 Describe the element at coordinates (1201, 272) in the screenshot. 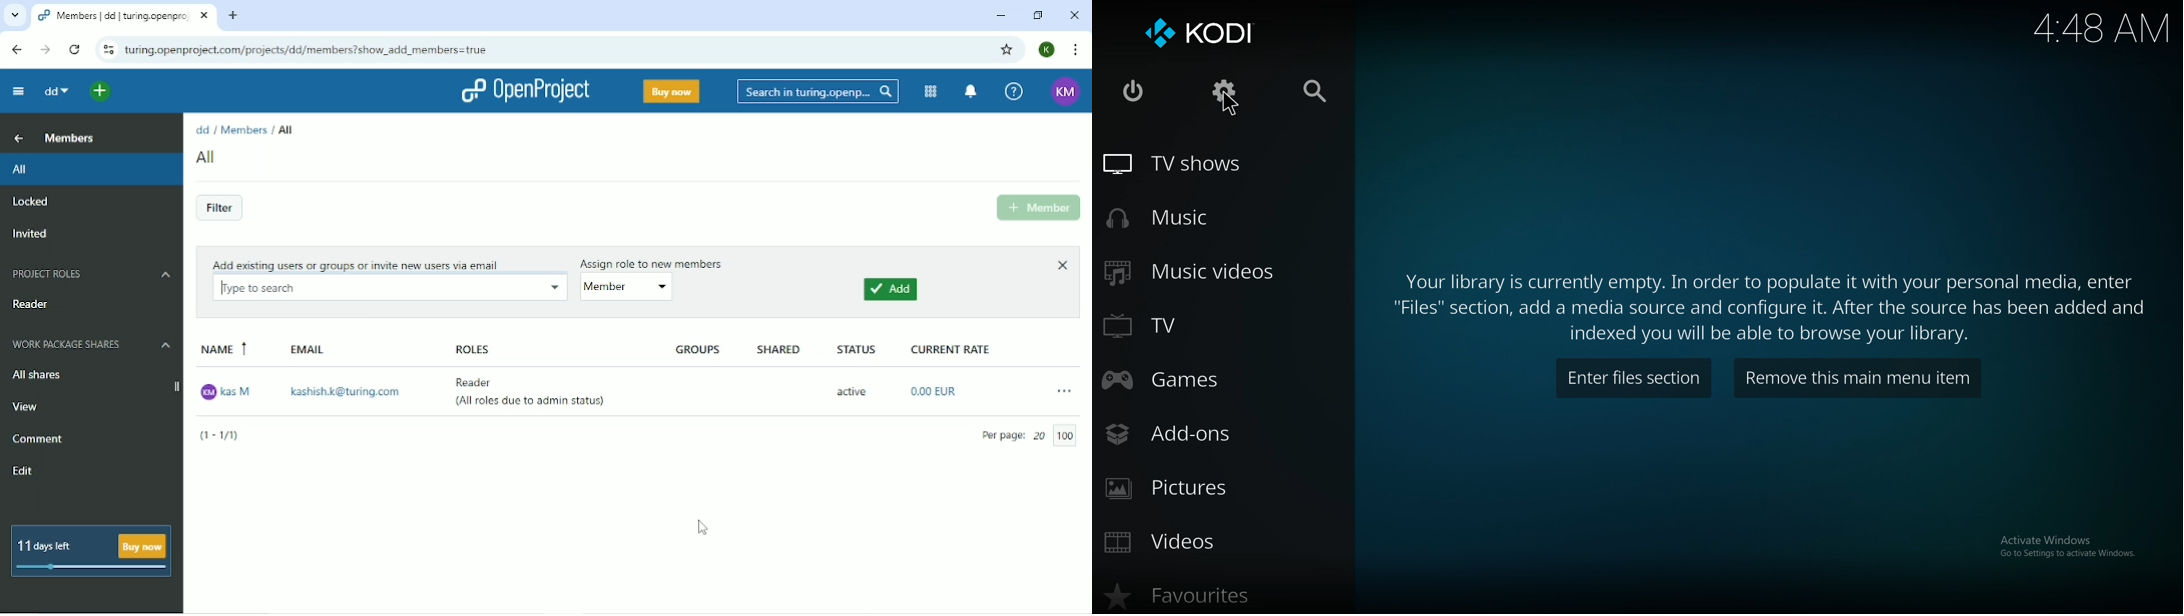

I see `music videos` at that location.